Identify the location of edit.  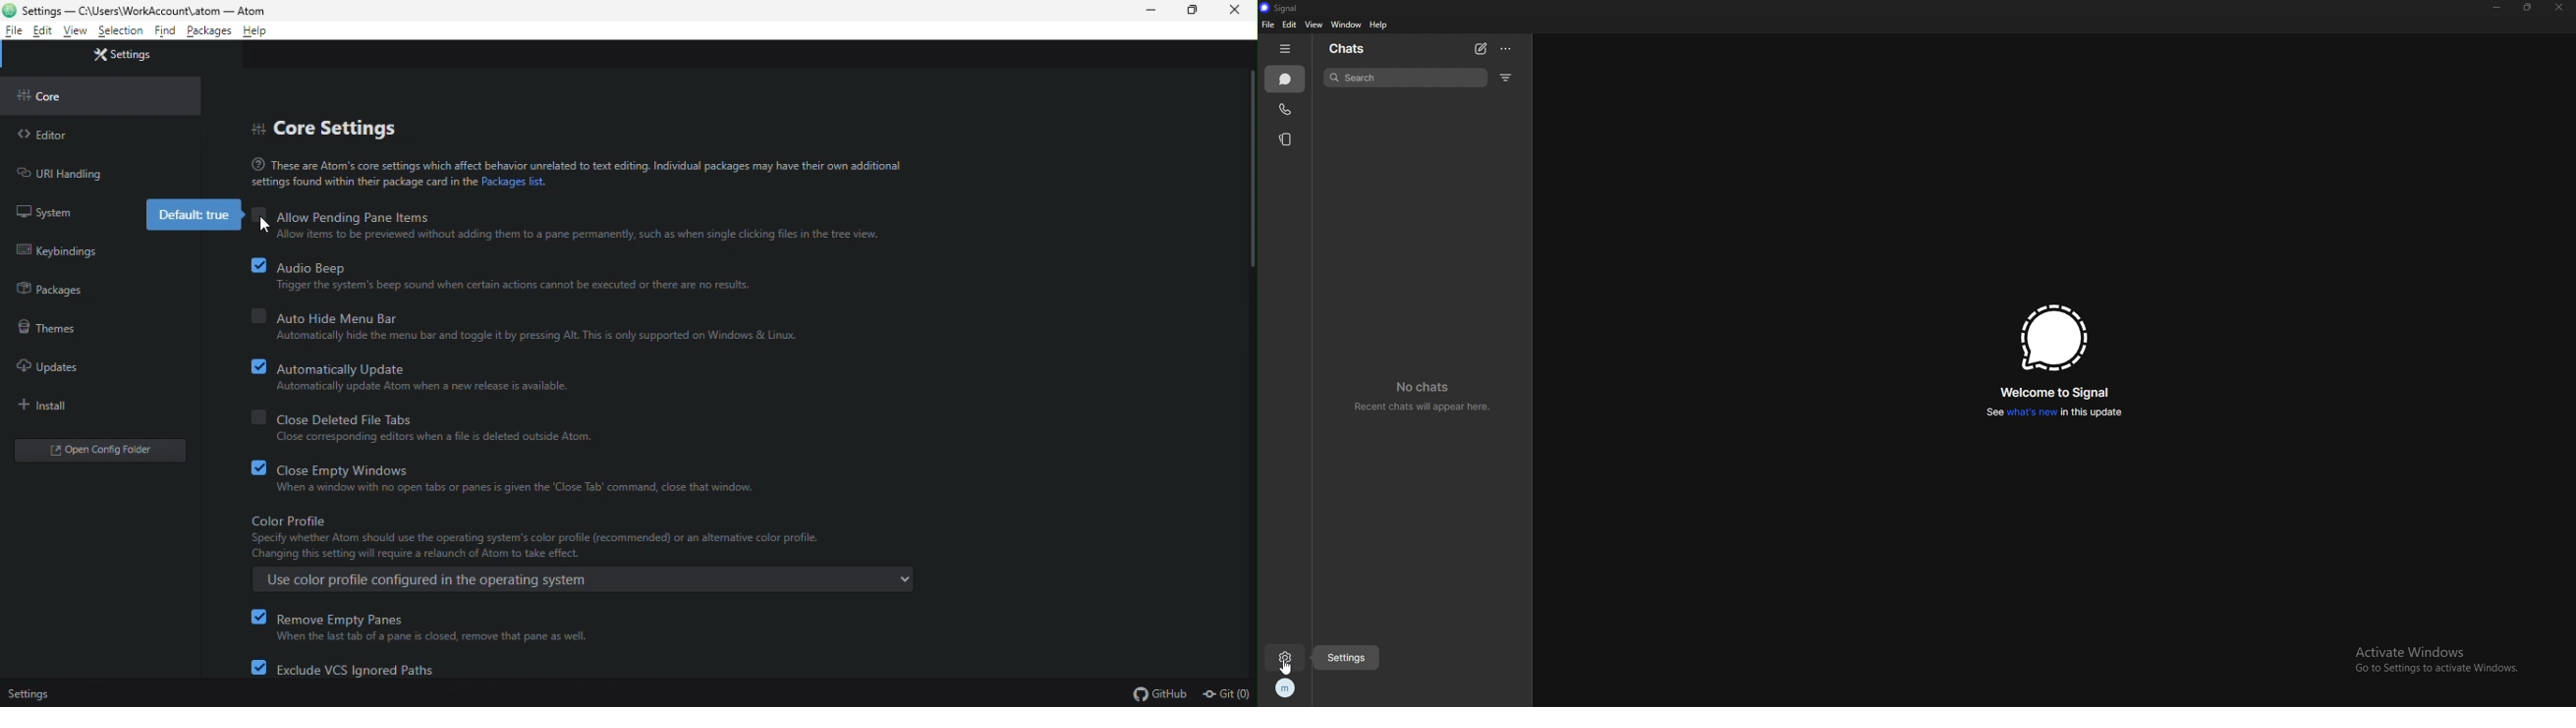
(1291, 24).